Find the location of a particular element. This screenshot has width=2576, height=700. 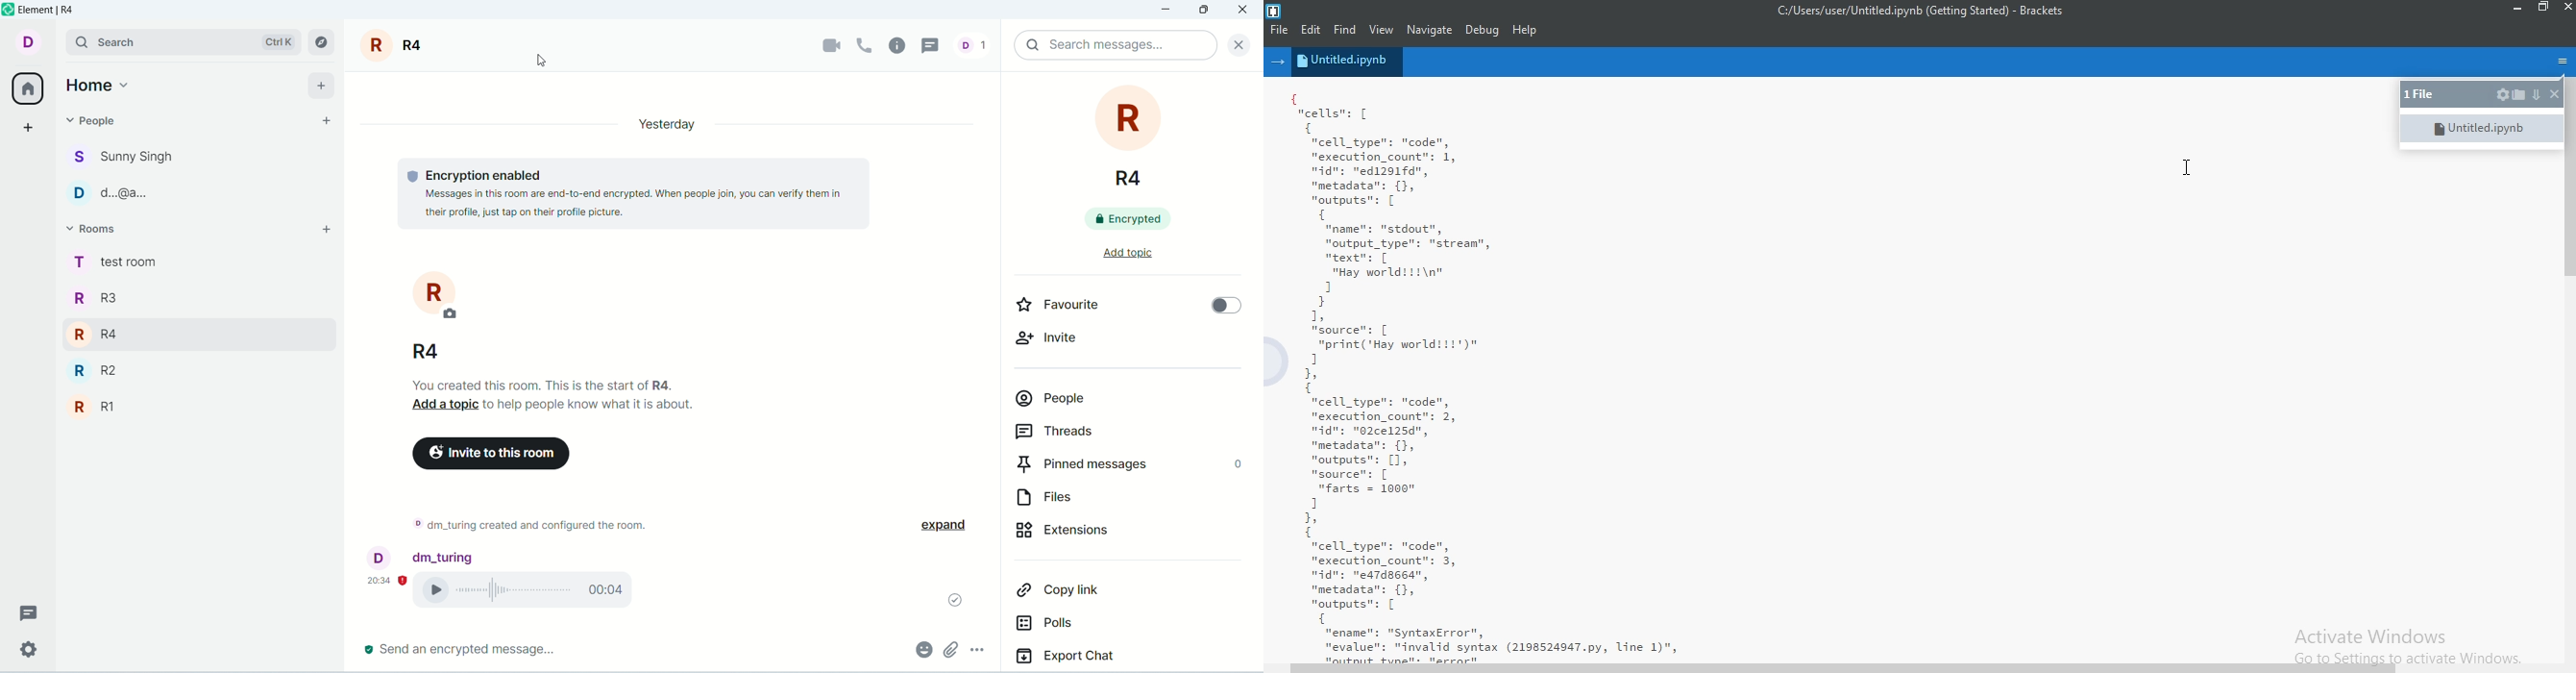

account is located at coordinates (422, 556).